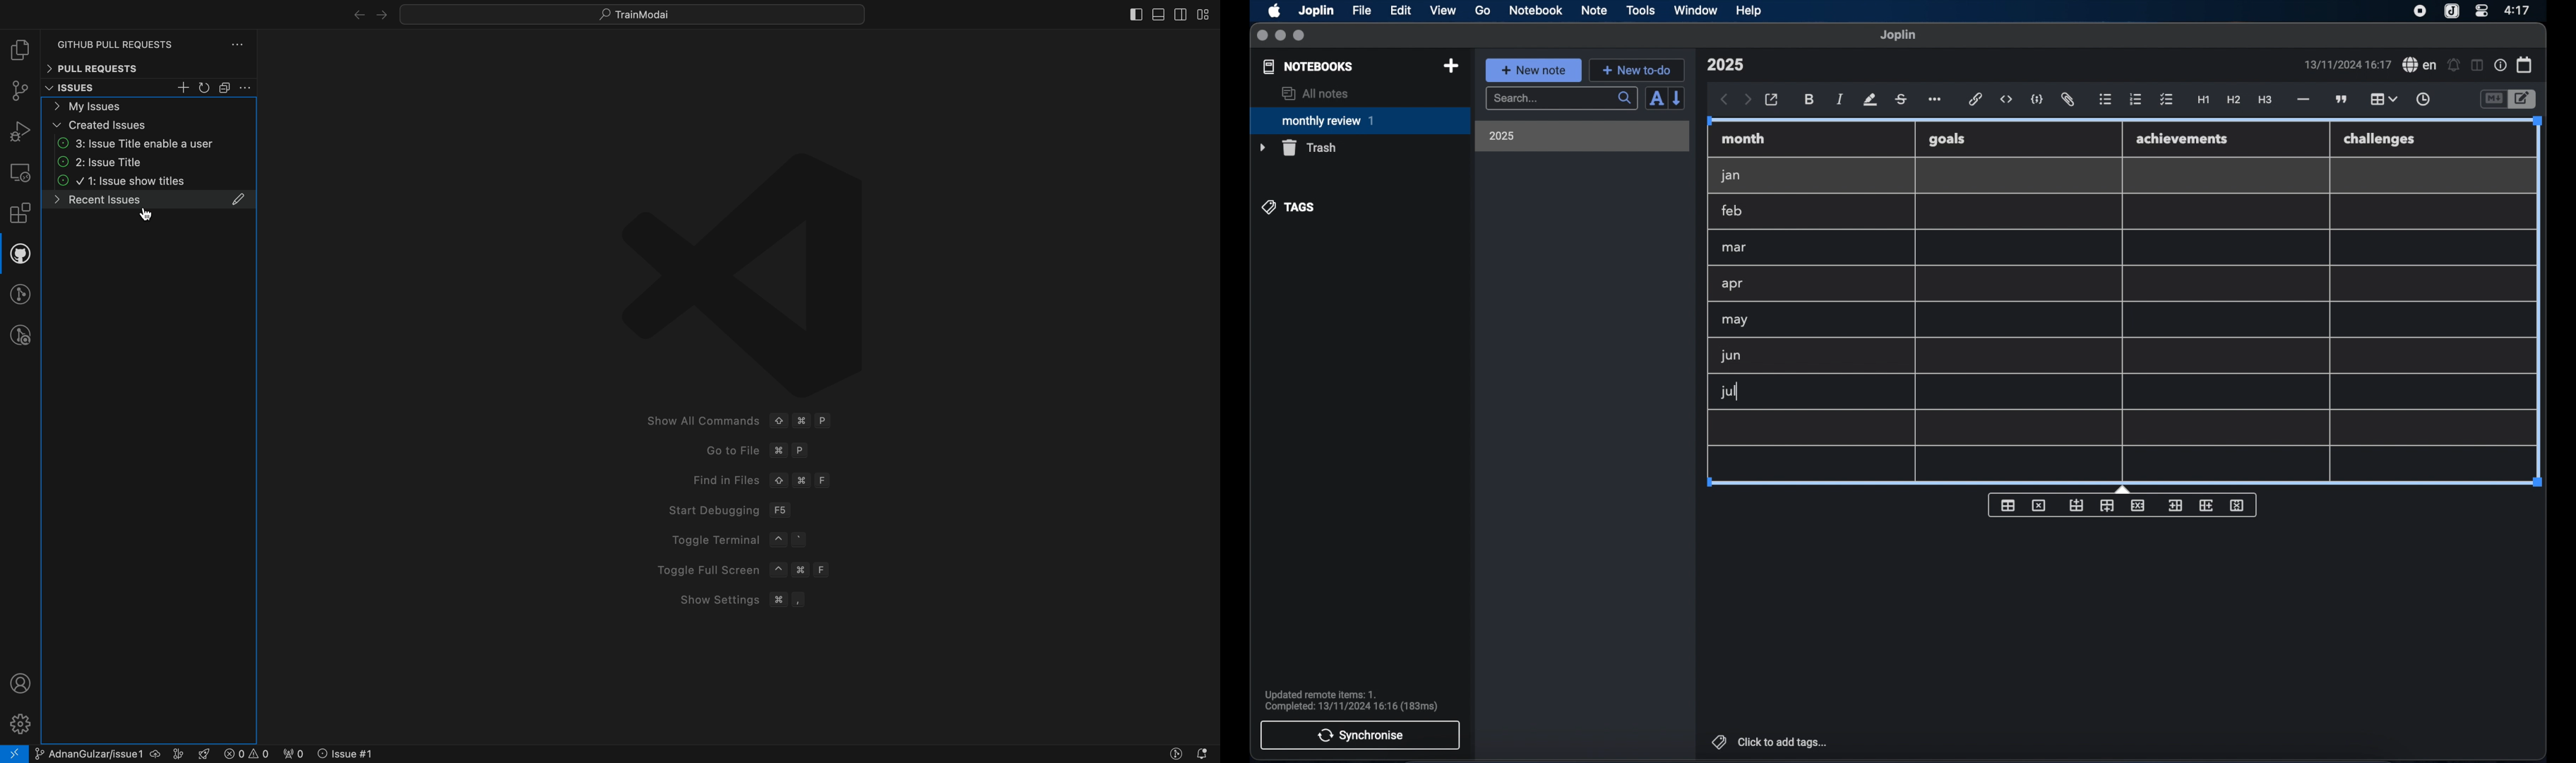 Image resolution: width=2576 pixels, height=784 pixels. Describe the element at coordinates (2342, 100) in the screenshot. I see `block quotes` at that location.